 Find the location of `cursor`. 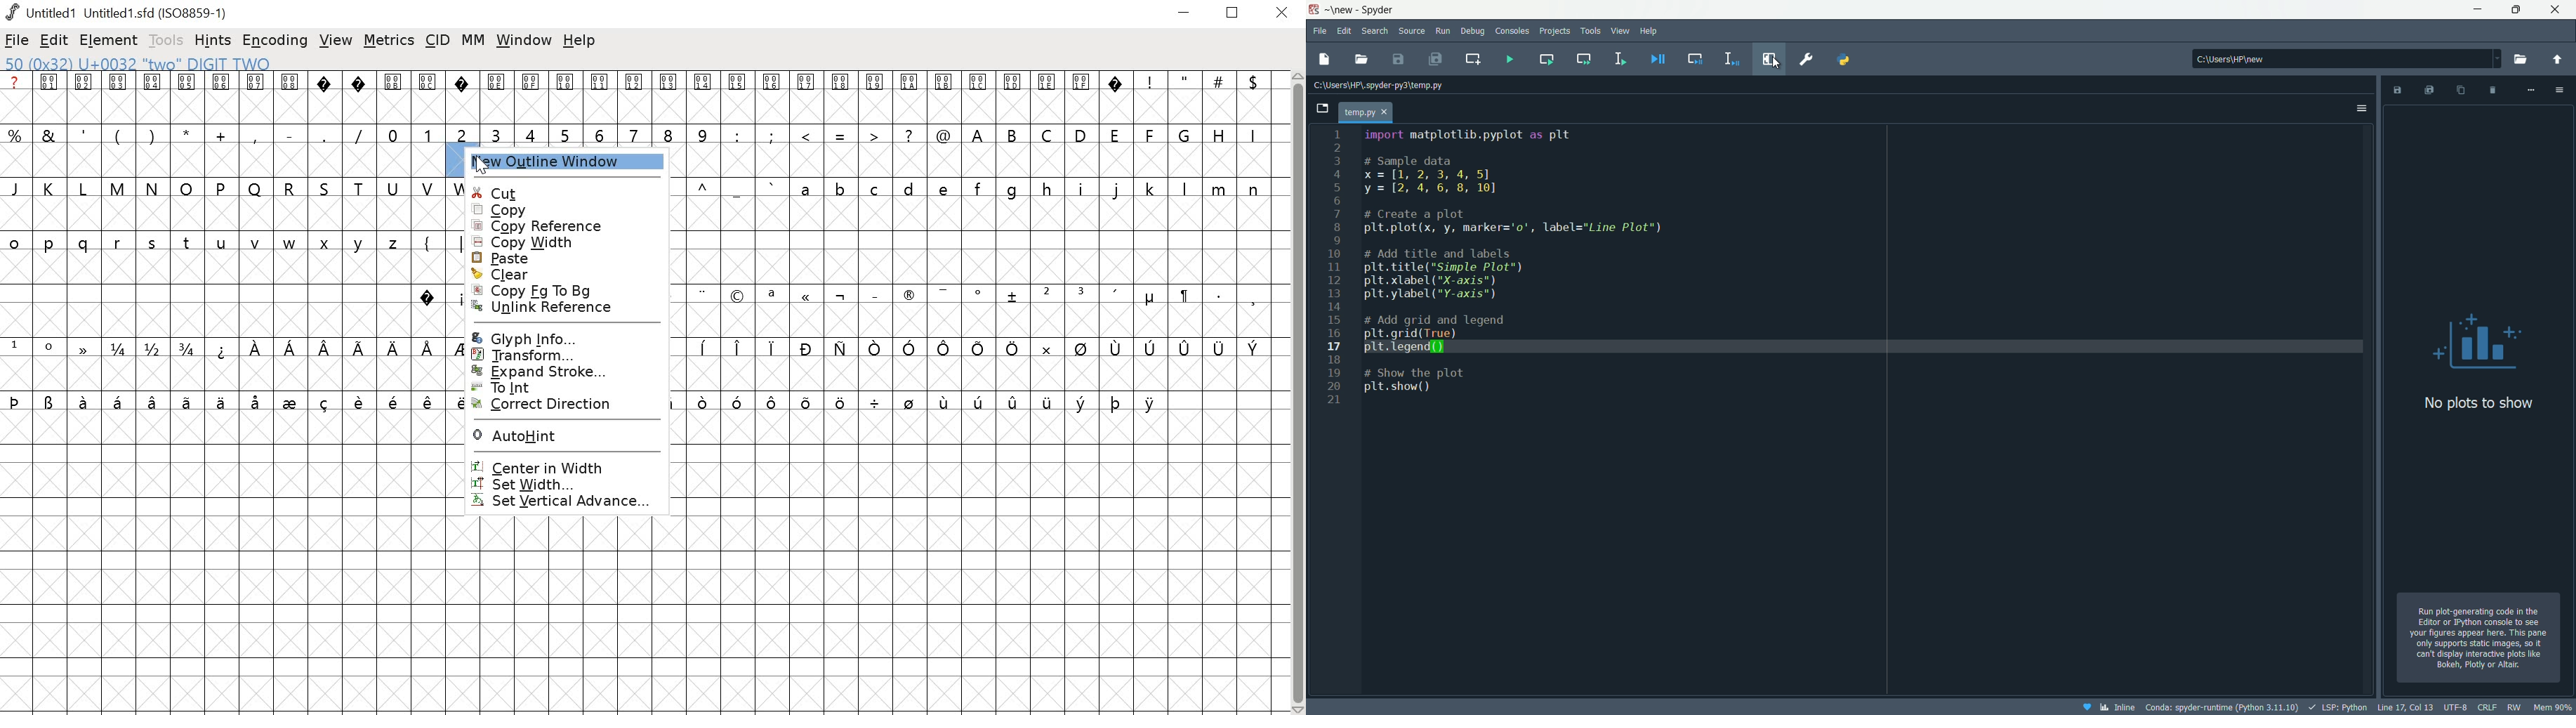

cursor is located at coordinates (1776, 64).